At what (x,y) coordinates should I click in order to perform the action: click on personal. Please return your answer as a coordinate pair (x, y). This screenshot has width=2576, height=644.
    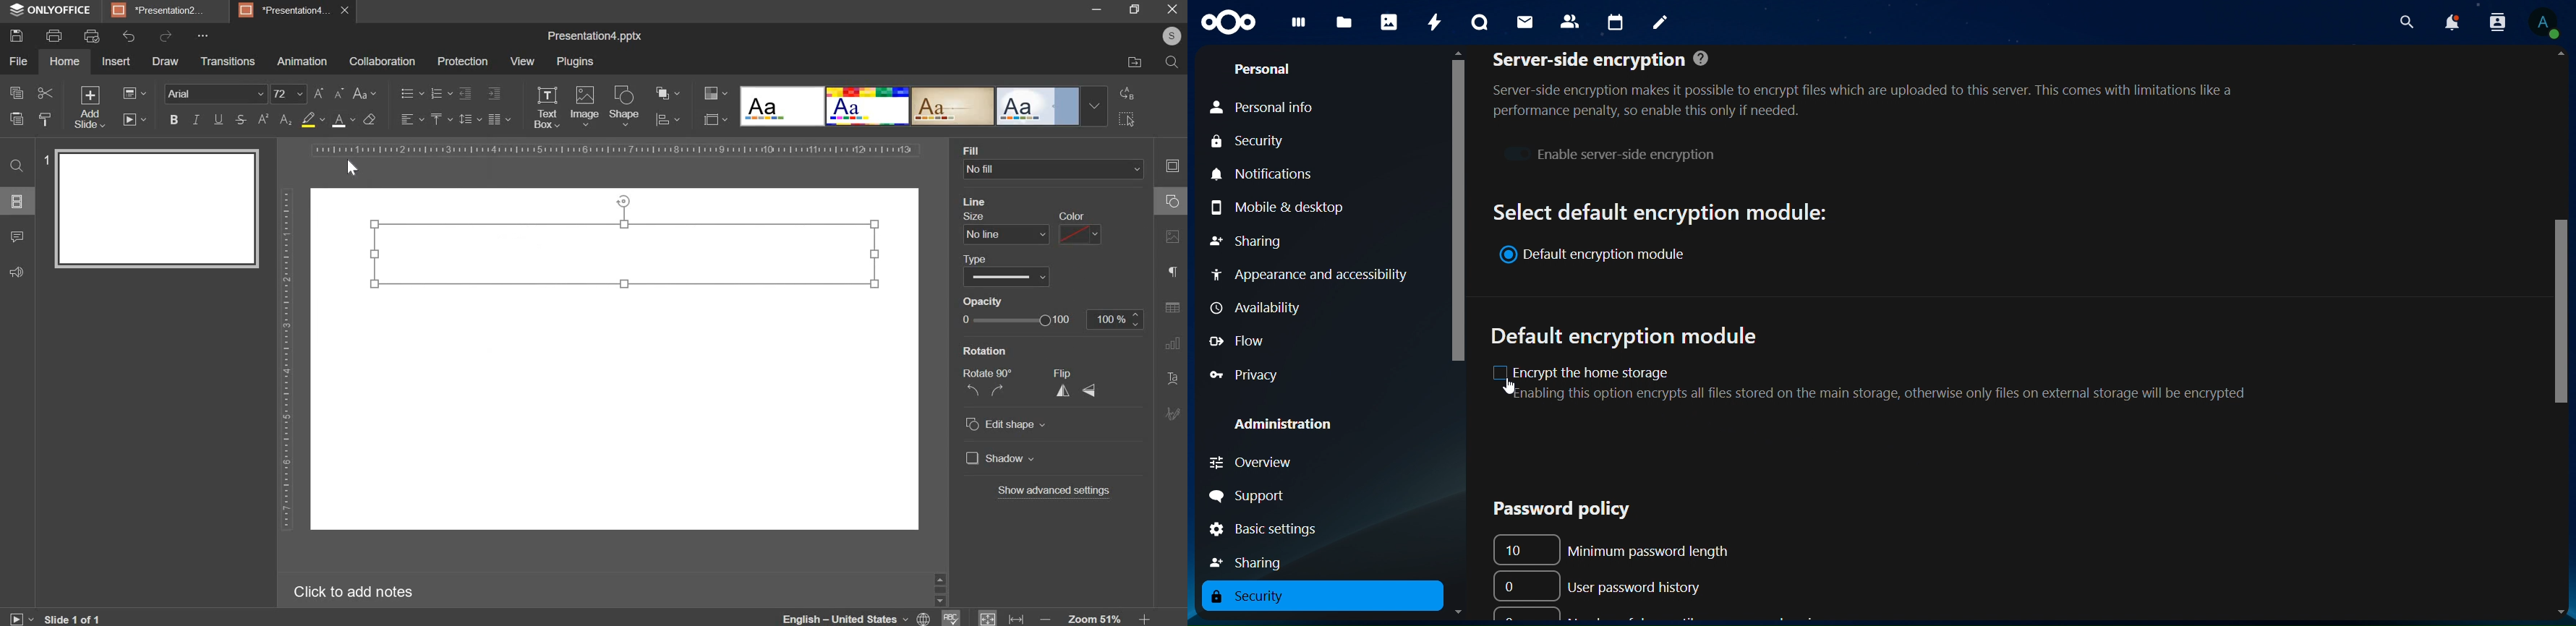
    Looking at the image, I should click on (1265, 69).